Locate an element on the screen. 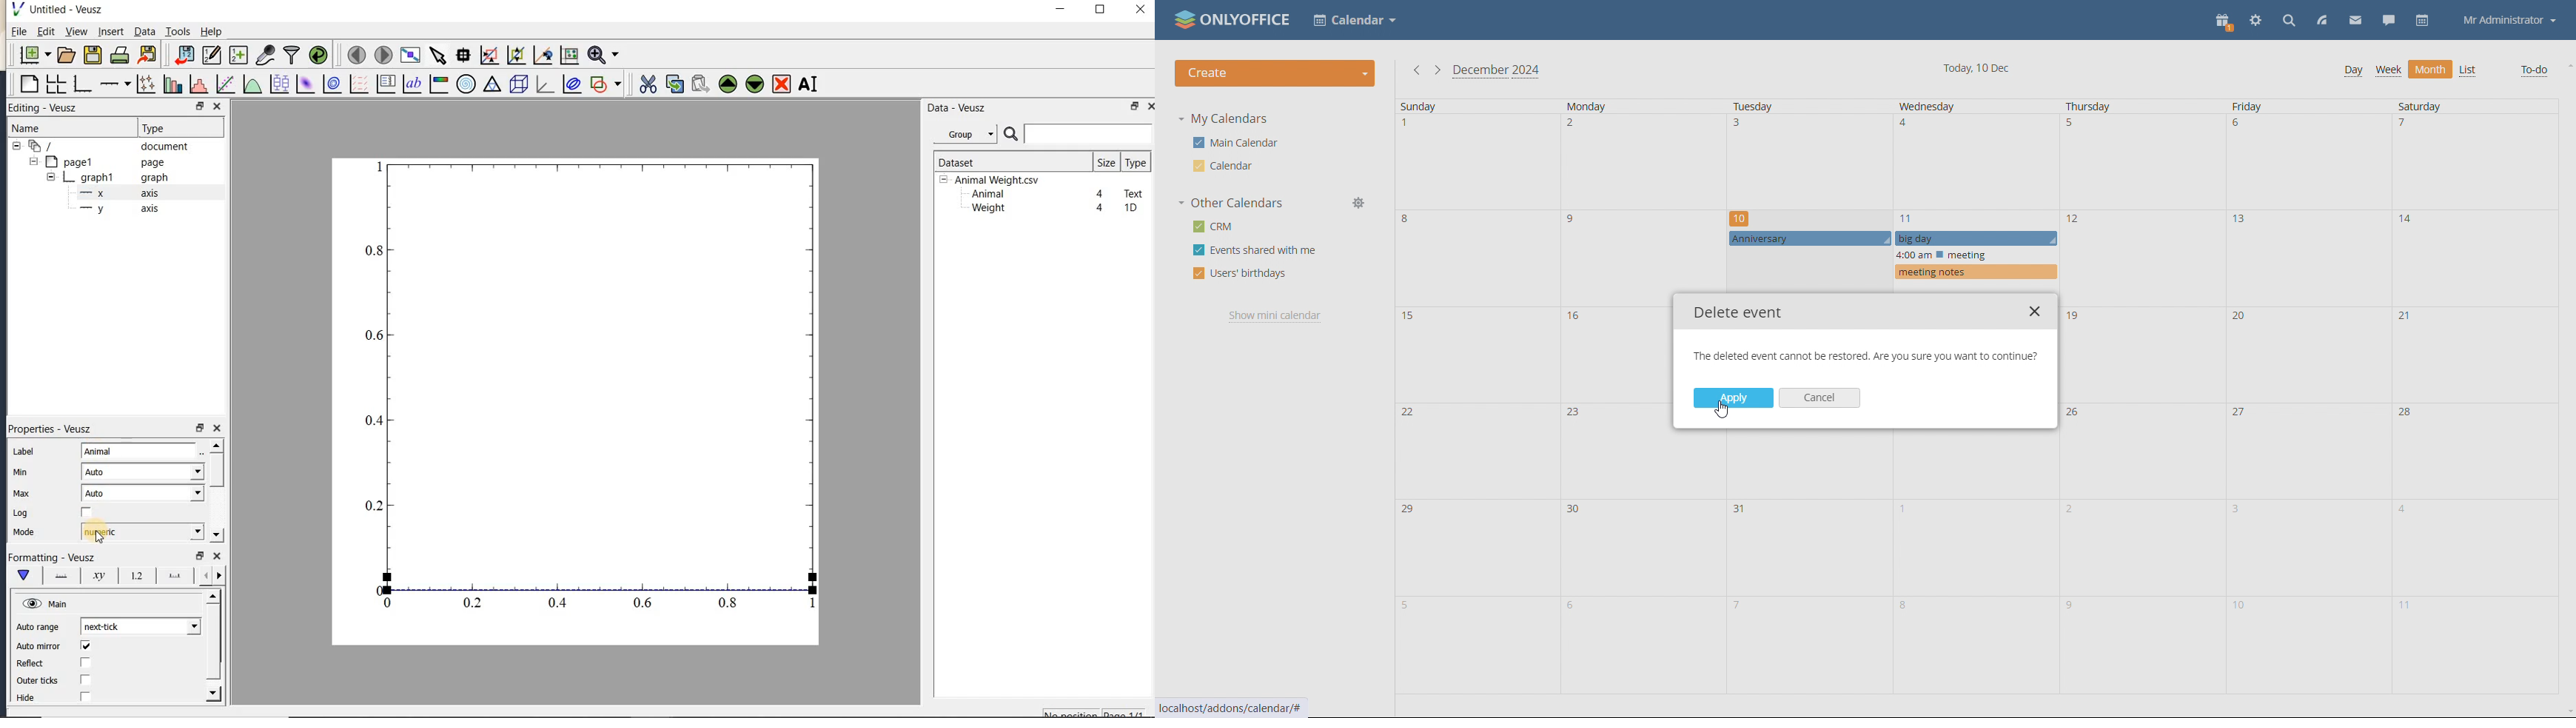 This screenshot has height=728, width=2576. logo is located at coordinates (1234, 19).